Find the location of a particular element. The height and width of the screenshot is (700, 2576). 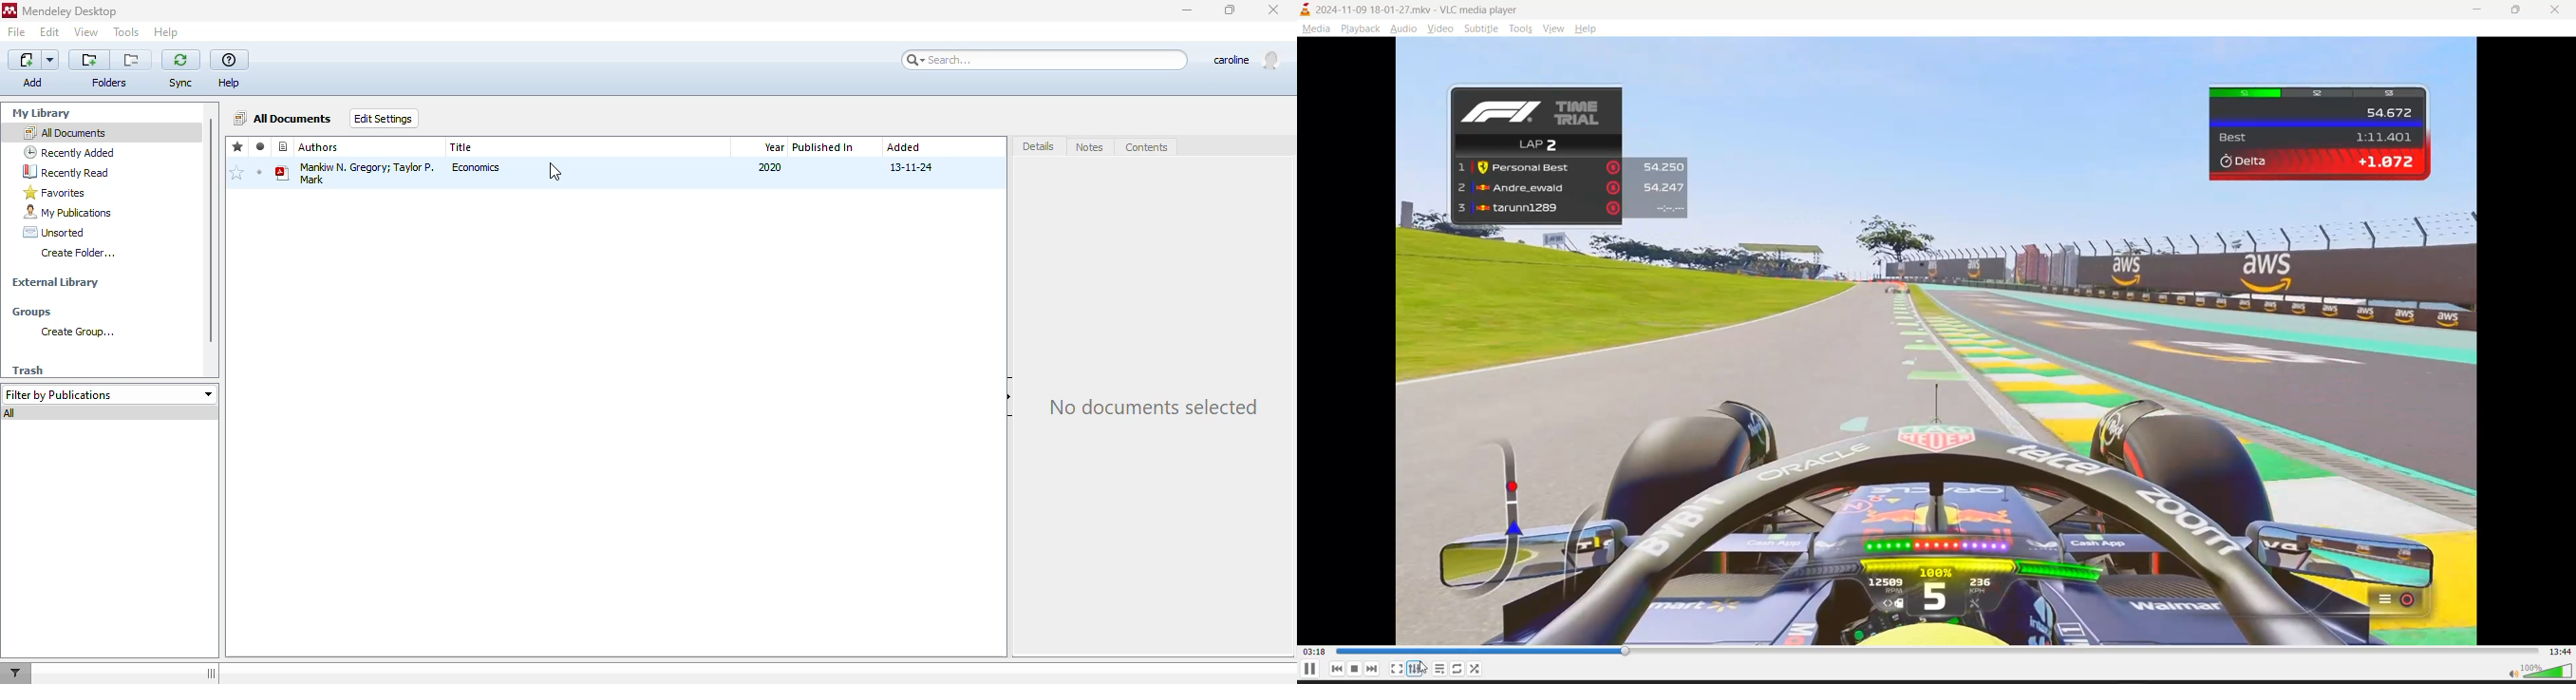

pause is located at coordinates (1309, 669).